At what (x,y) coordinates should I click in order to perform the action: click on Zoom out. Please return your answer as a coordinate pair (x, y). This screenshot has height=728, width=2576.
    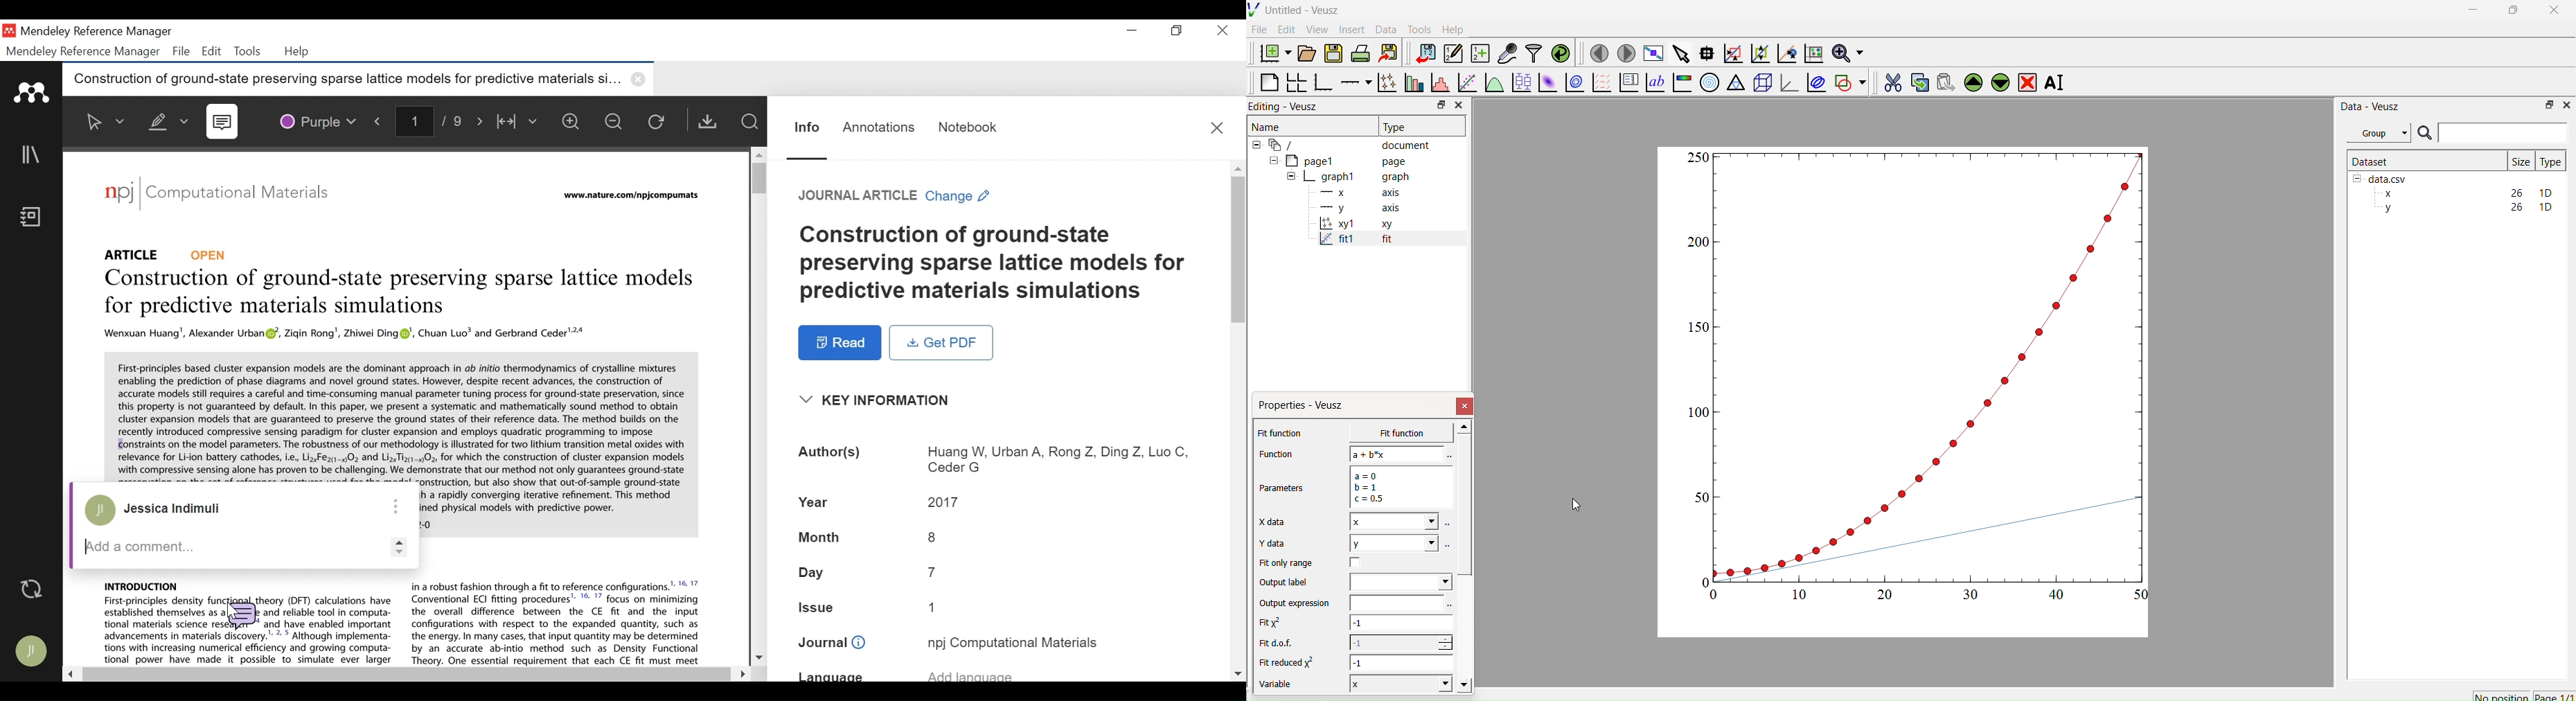
    Looking at the image, I should click on (619, 123).